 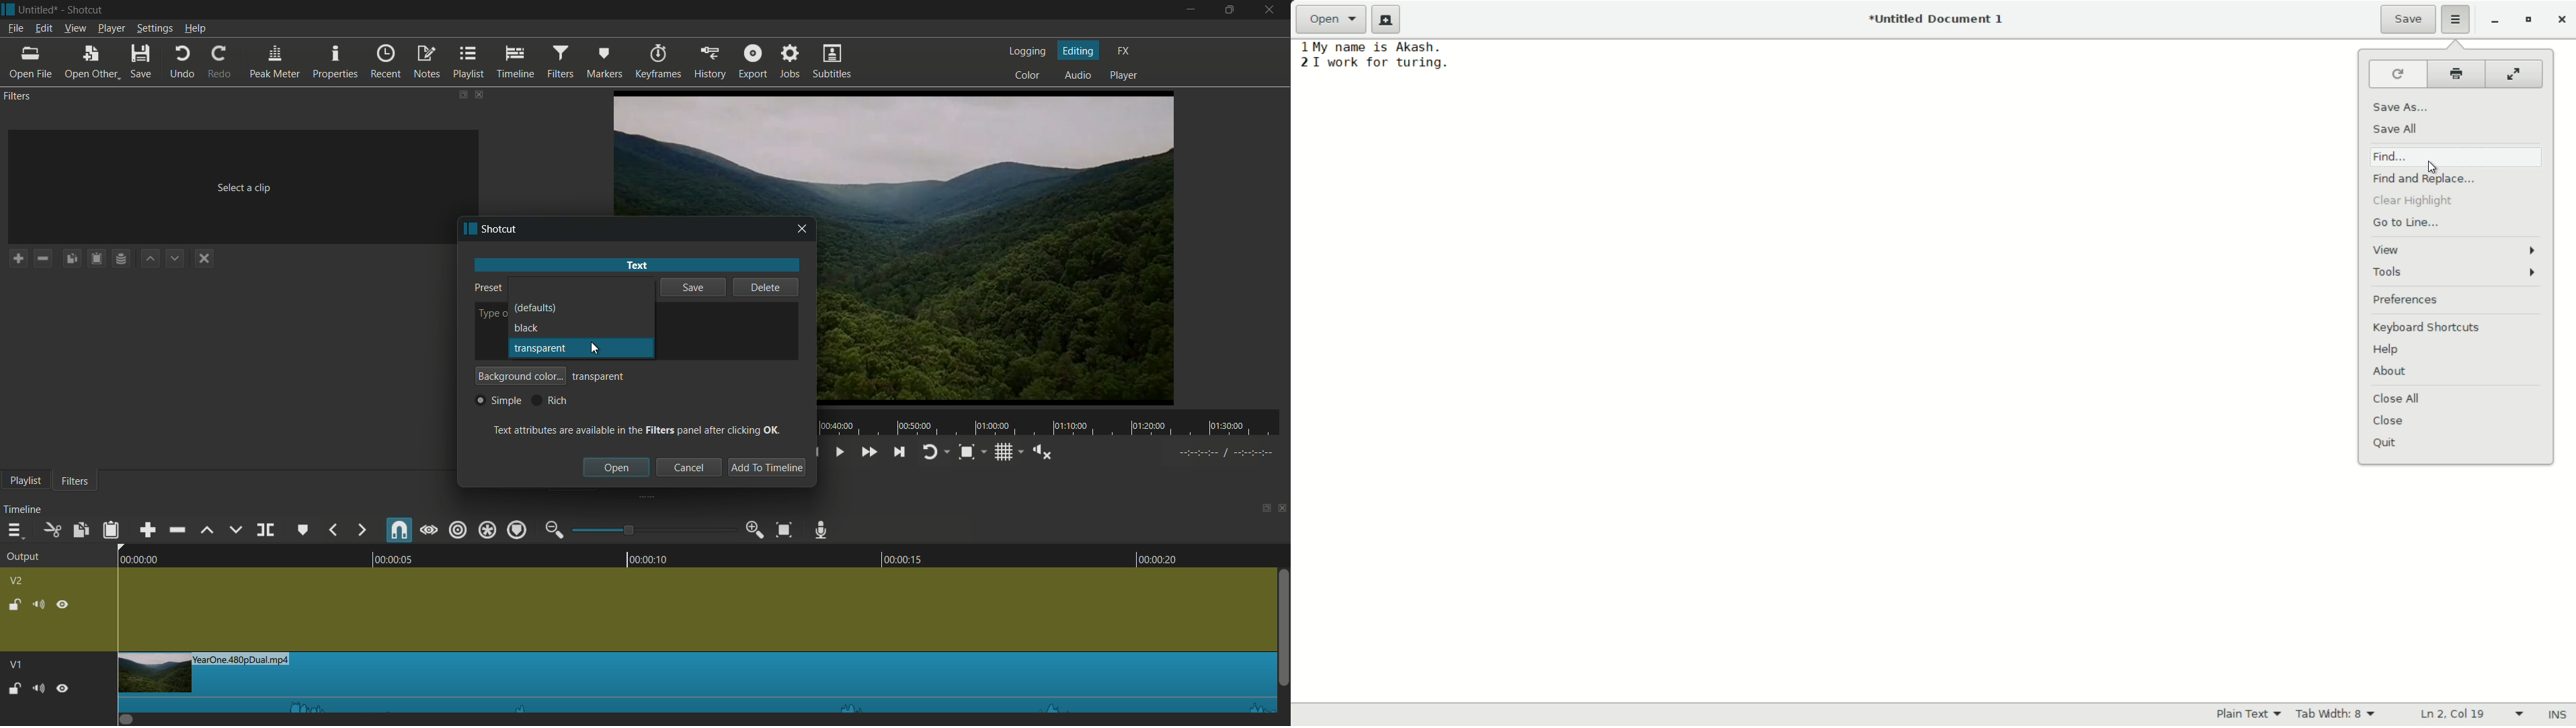 What do you see at coordinates (43, 258) in the screenshot?
I see `remove a filter` at bounding box center [43, 258].